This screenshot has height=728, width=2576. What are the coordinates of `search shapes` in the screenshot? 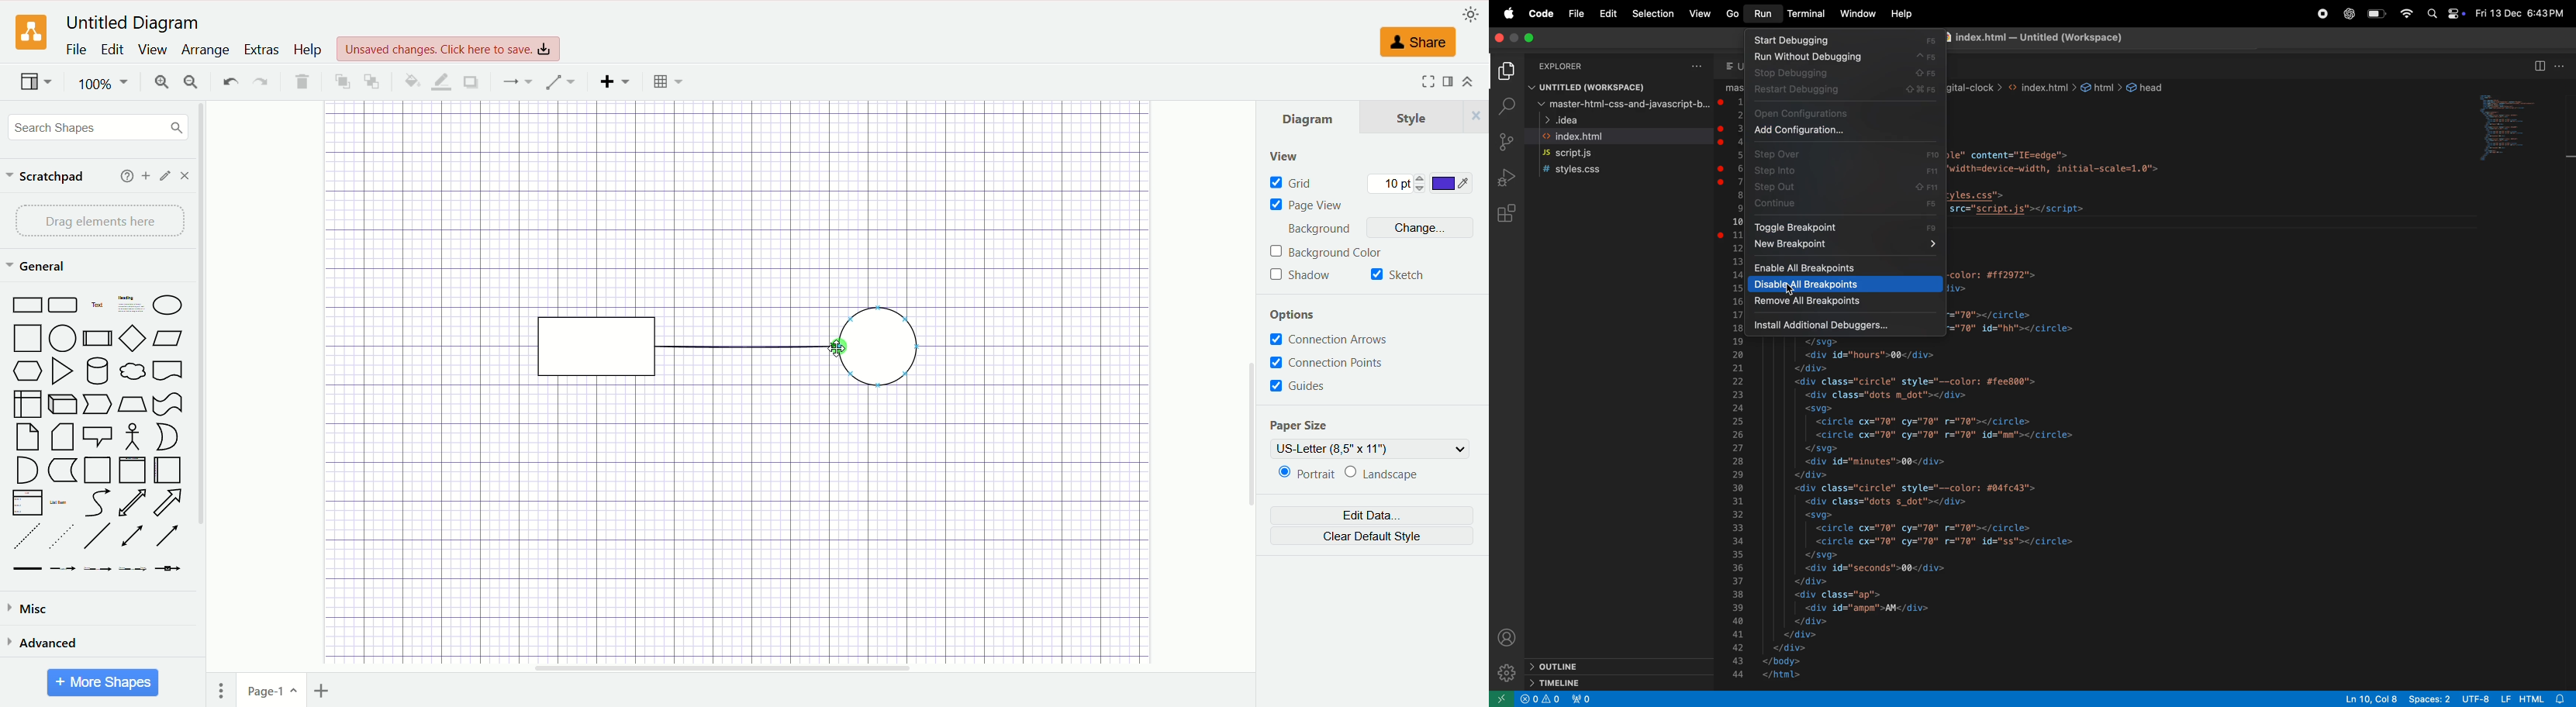 It's located at (95, 127).